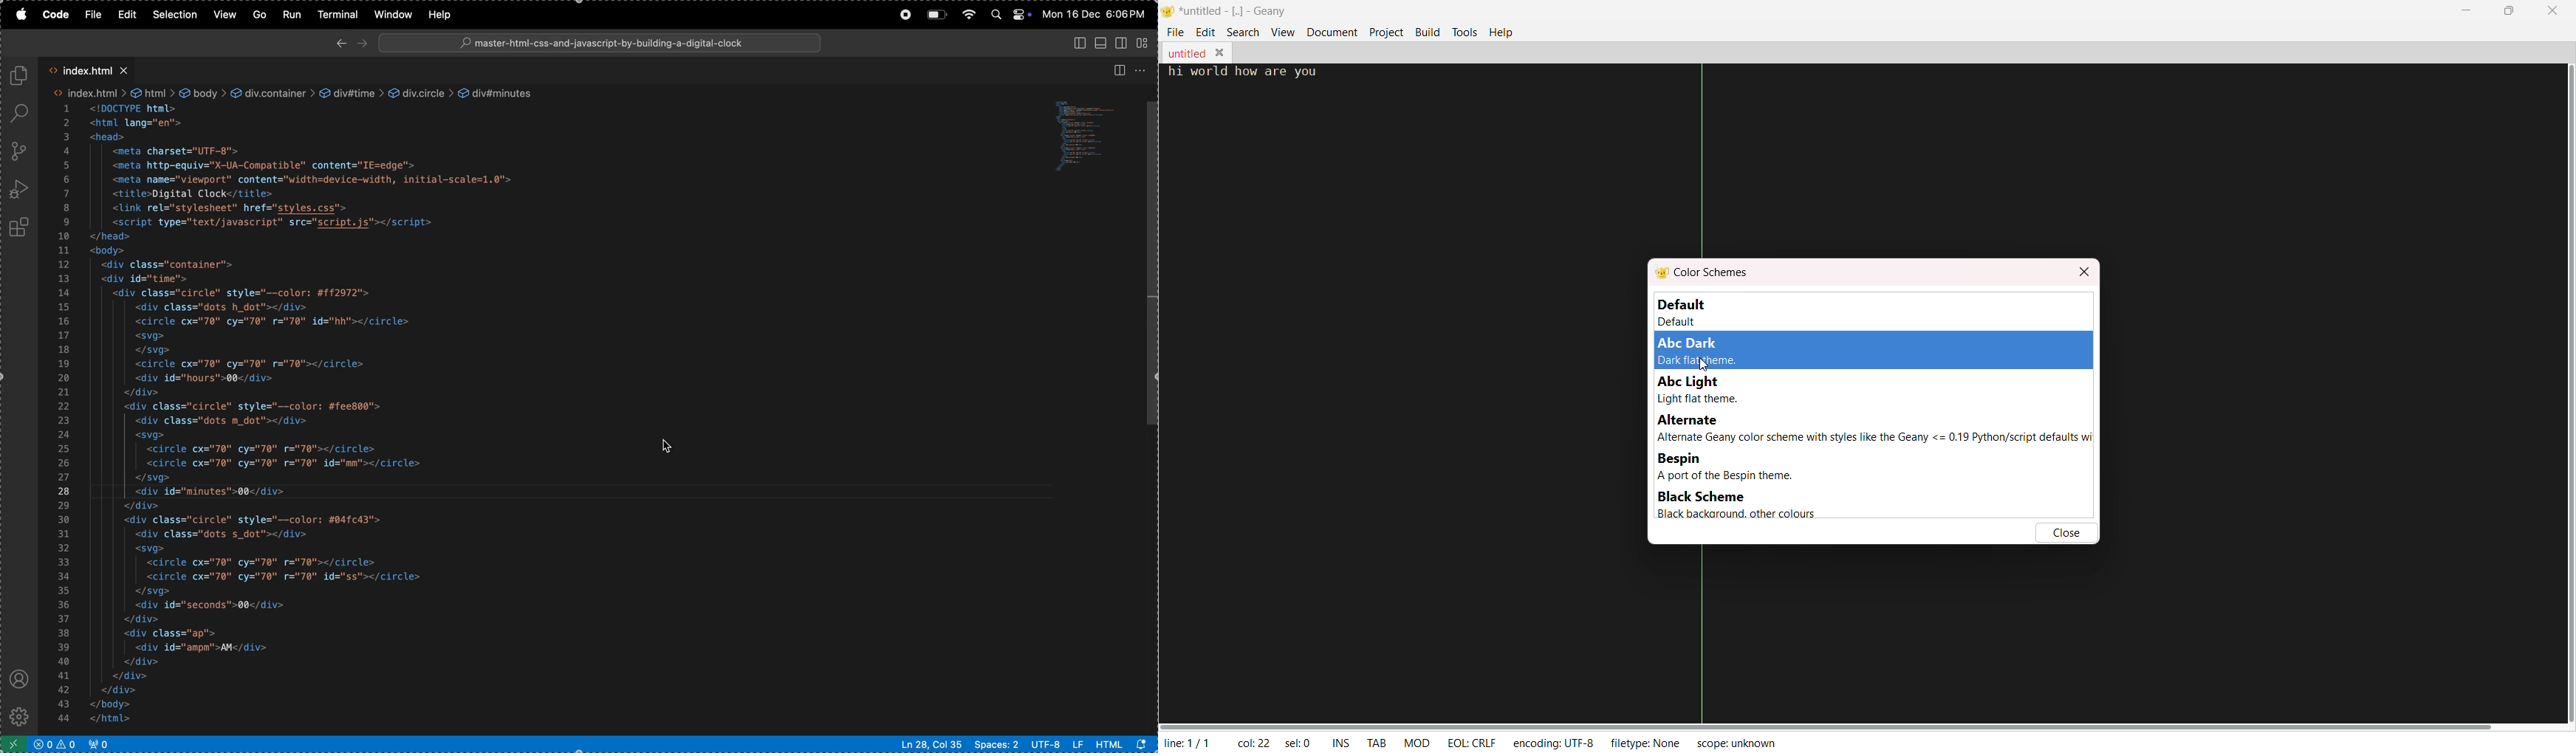  I want to click on help, so click(446, 14).